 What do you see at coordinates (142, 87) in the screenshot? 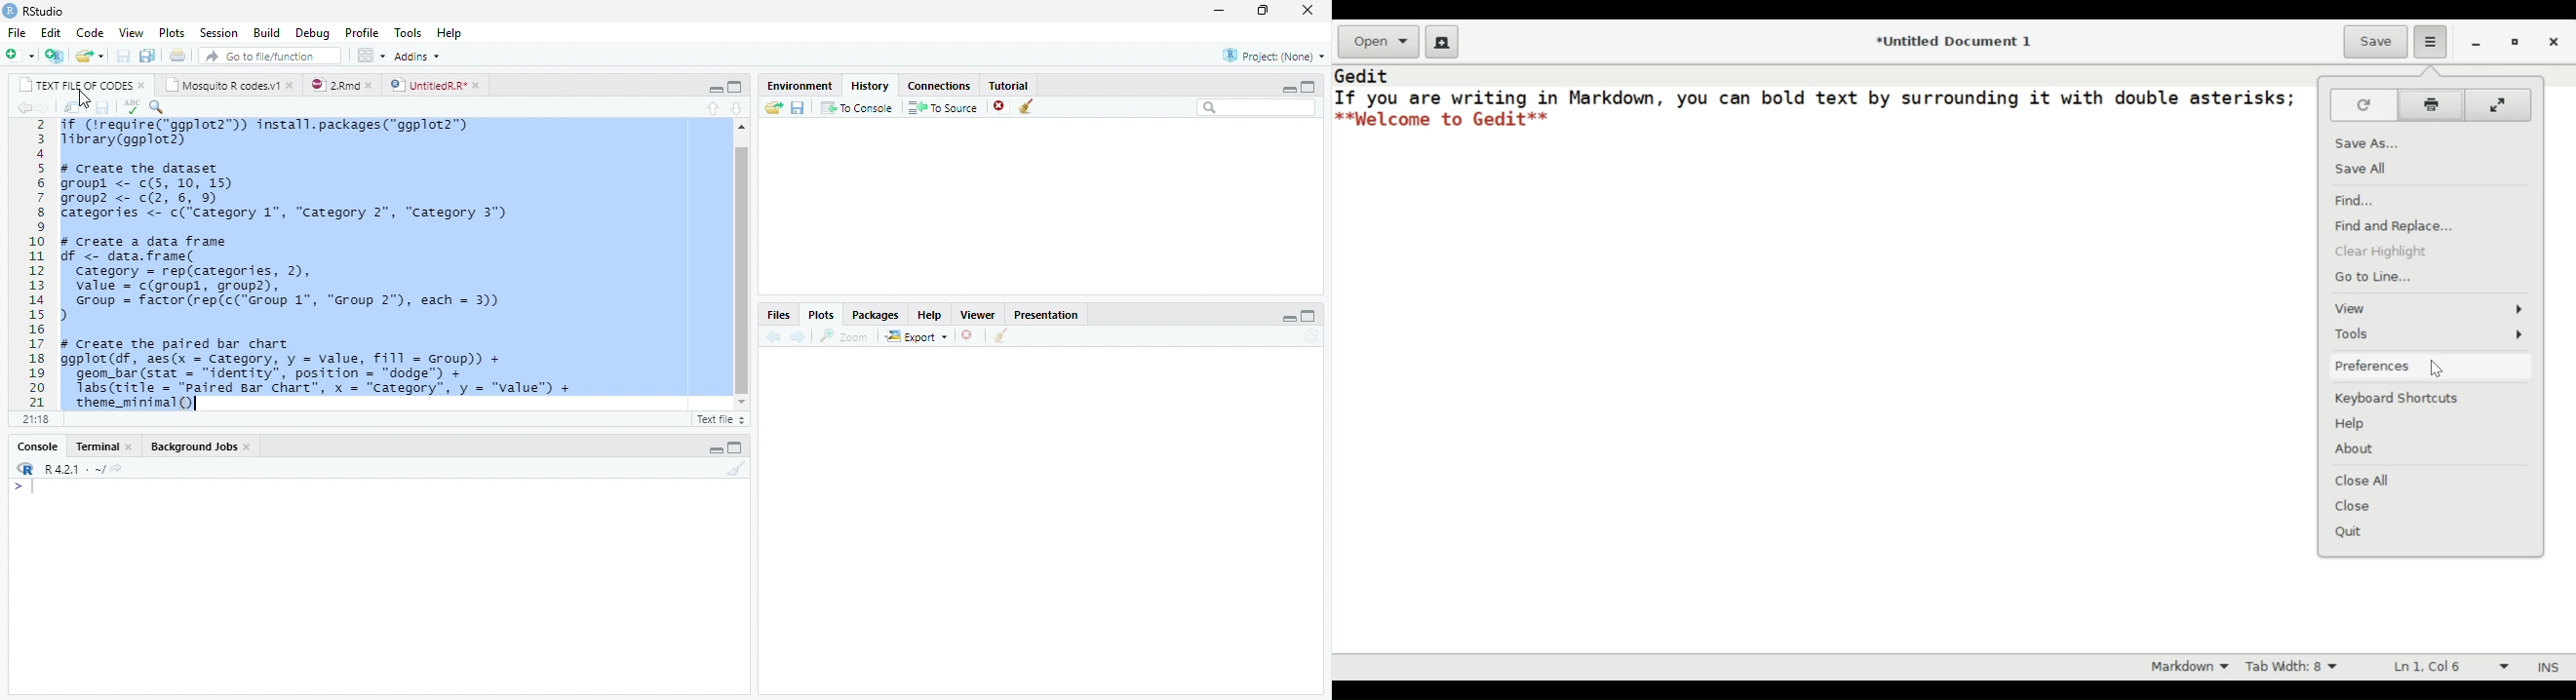
I see `close` at bounding box center [142, 87].